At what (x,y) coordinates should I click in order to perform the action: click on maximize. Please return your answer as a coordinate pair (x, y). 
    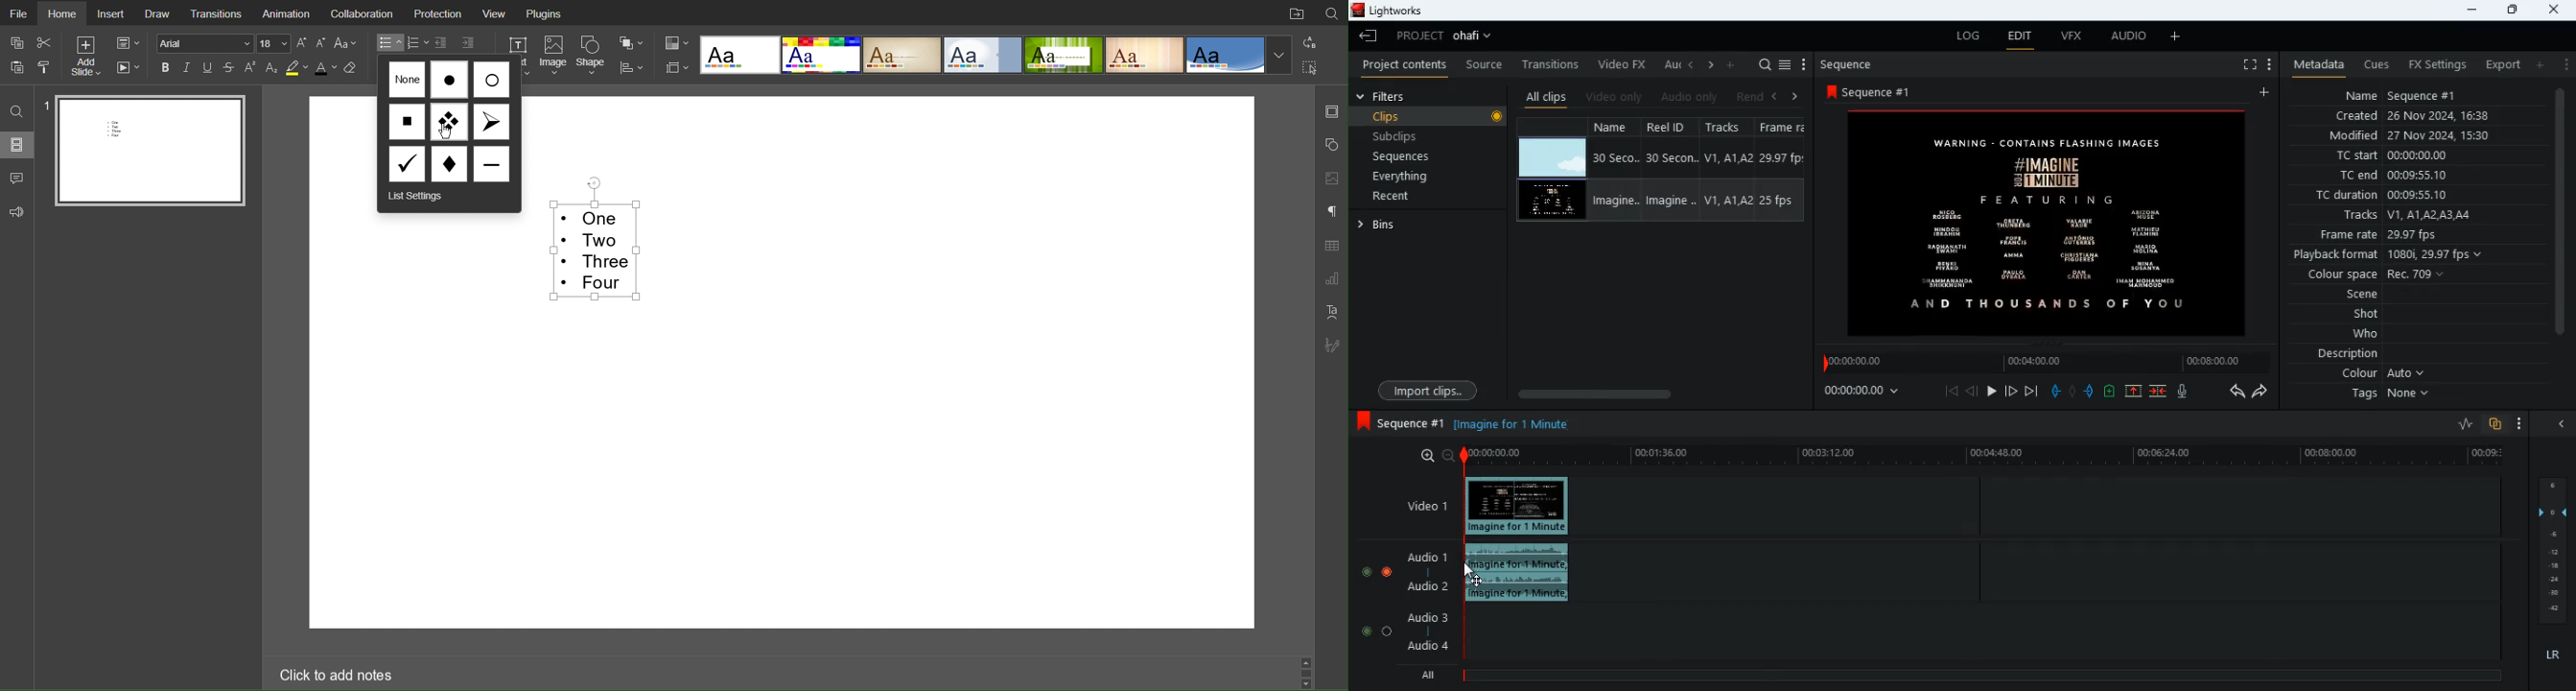
    Looking at the image, I should click on (2512, 10).